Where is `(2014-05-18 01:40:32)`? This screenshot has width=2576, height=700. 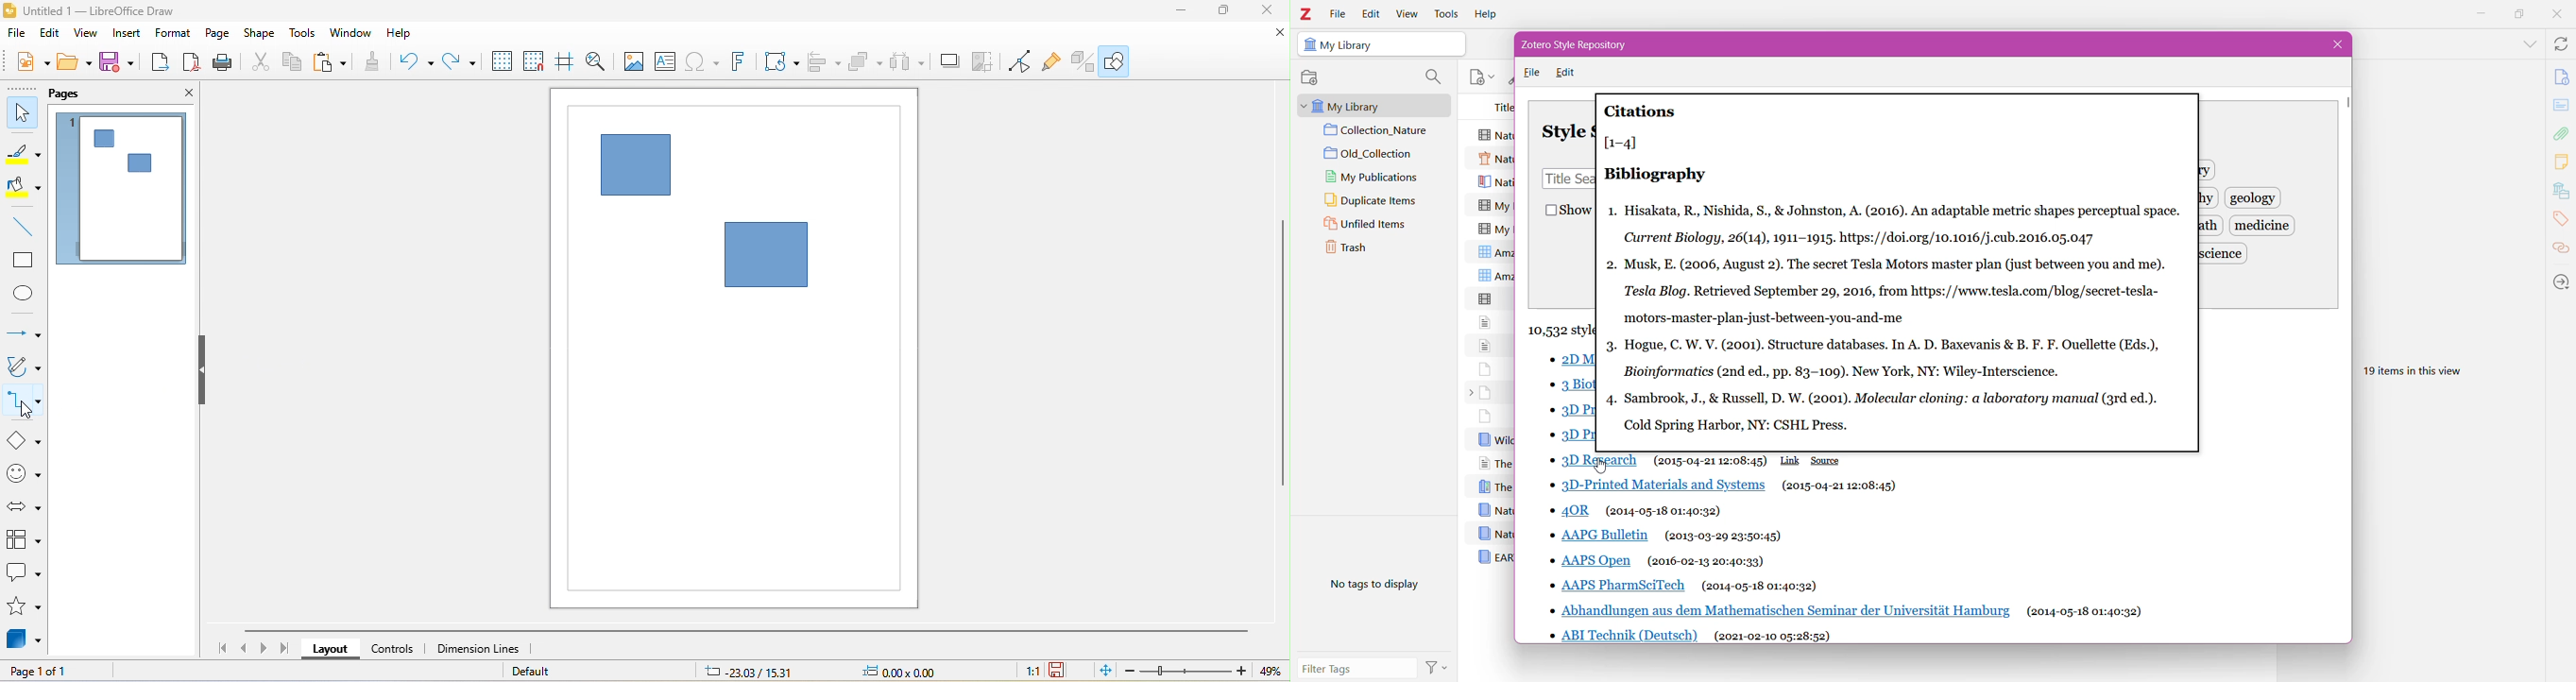
(2014-05-18 01:40:32) is located at coordinates (2085, 612).